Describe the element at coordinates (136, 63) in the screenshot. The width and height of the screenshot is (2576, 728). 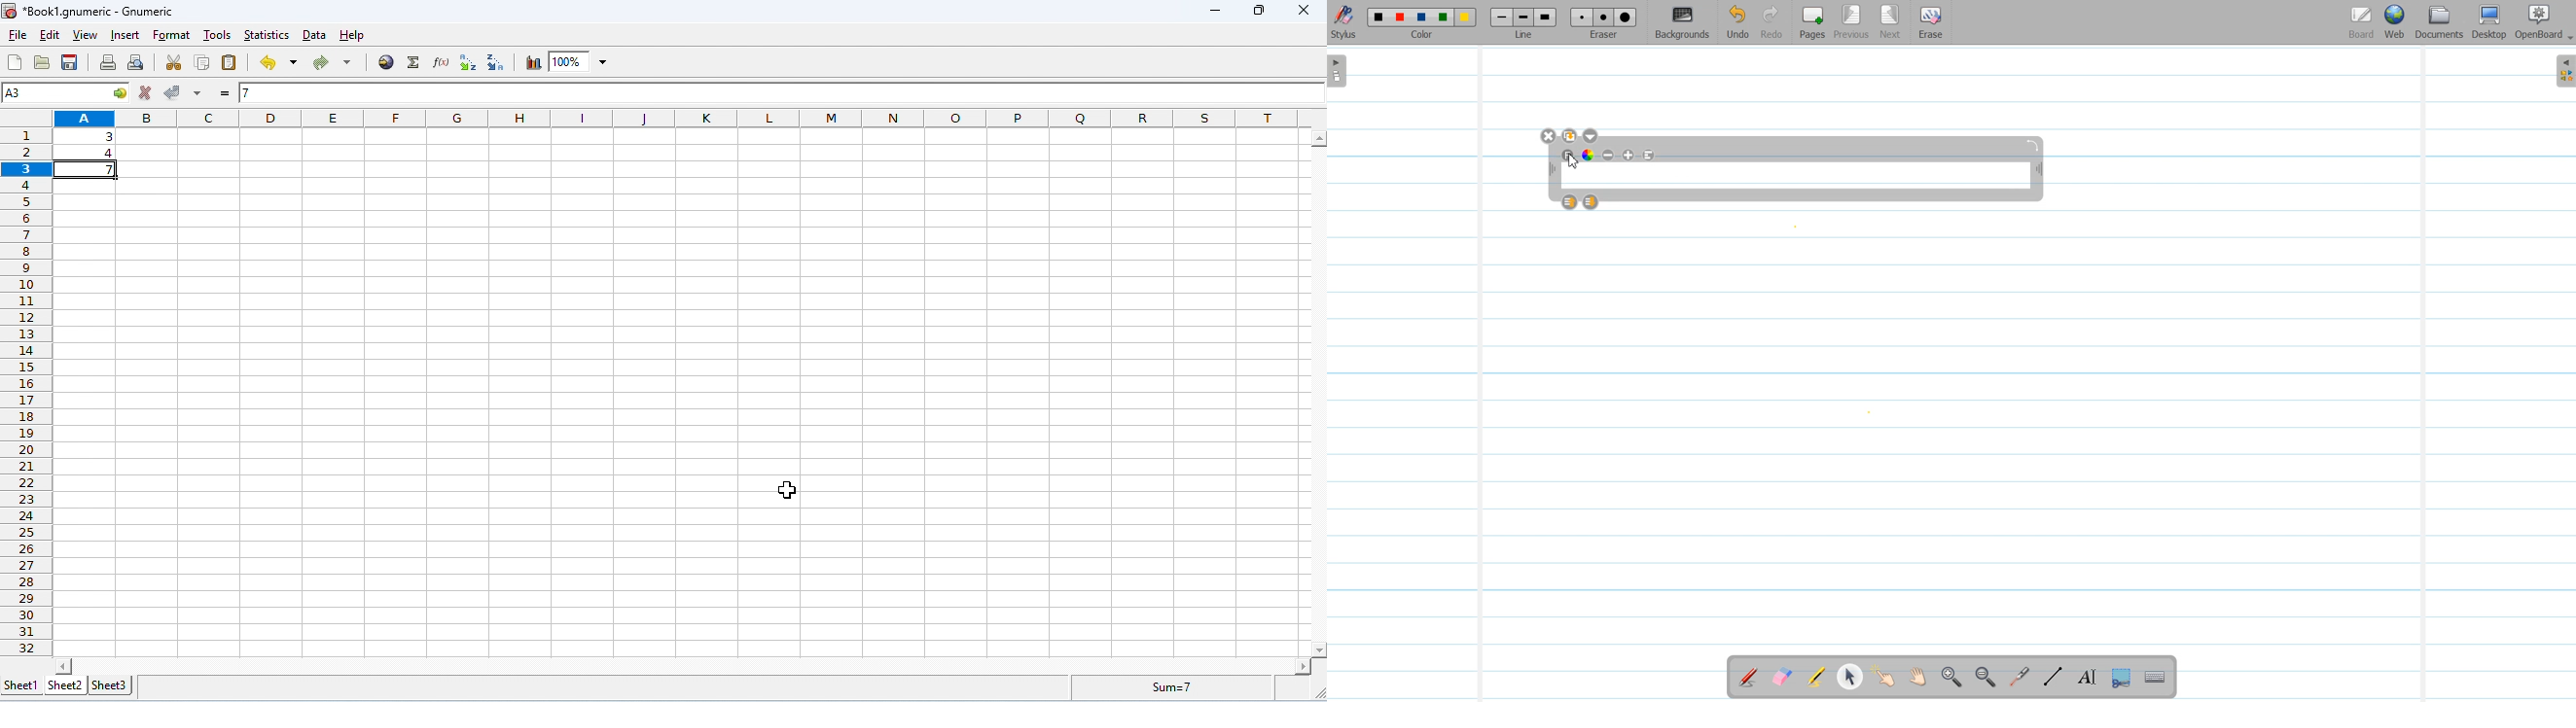
I see `print preview` at that location.